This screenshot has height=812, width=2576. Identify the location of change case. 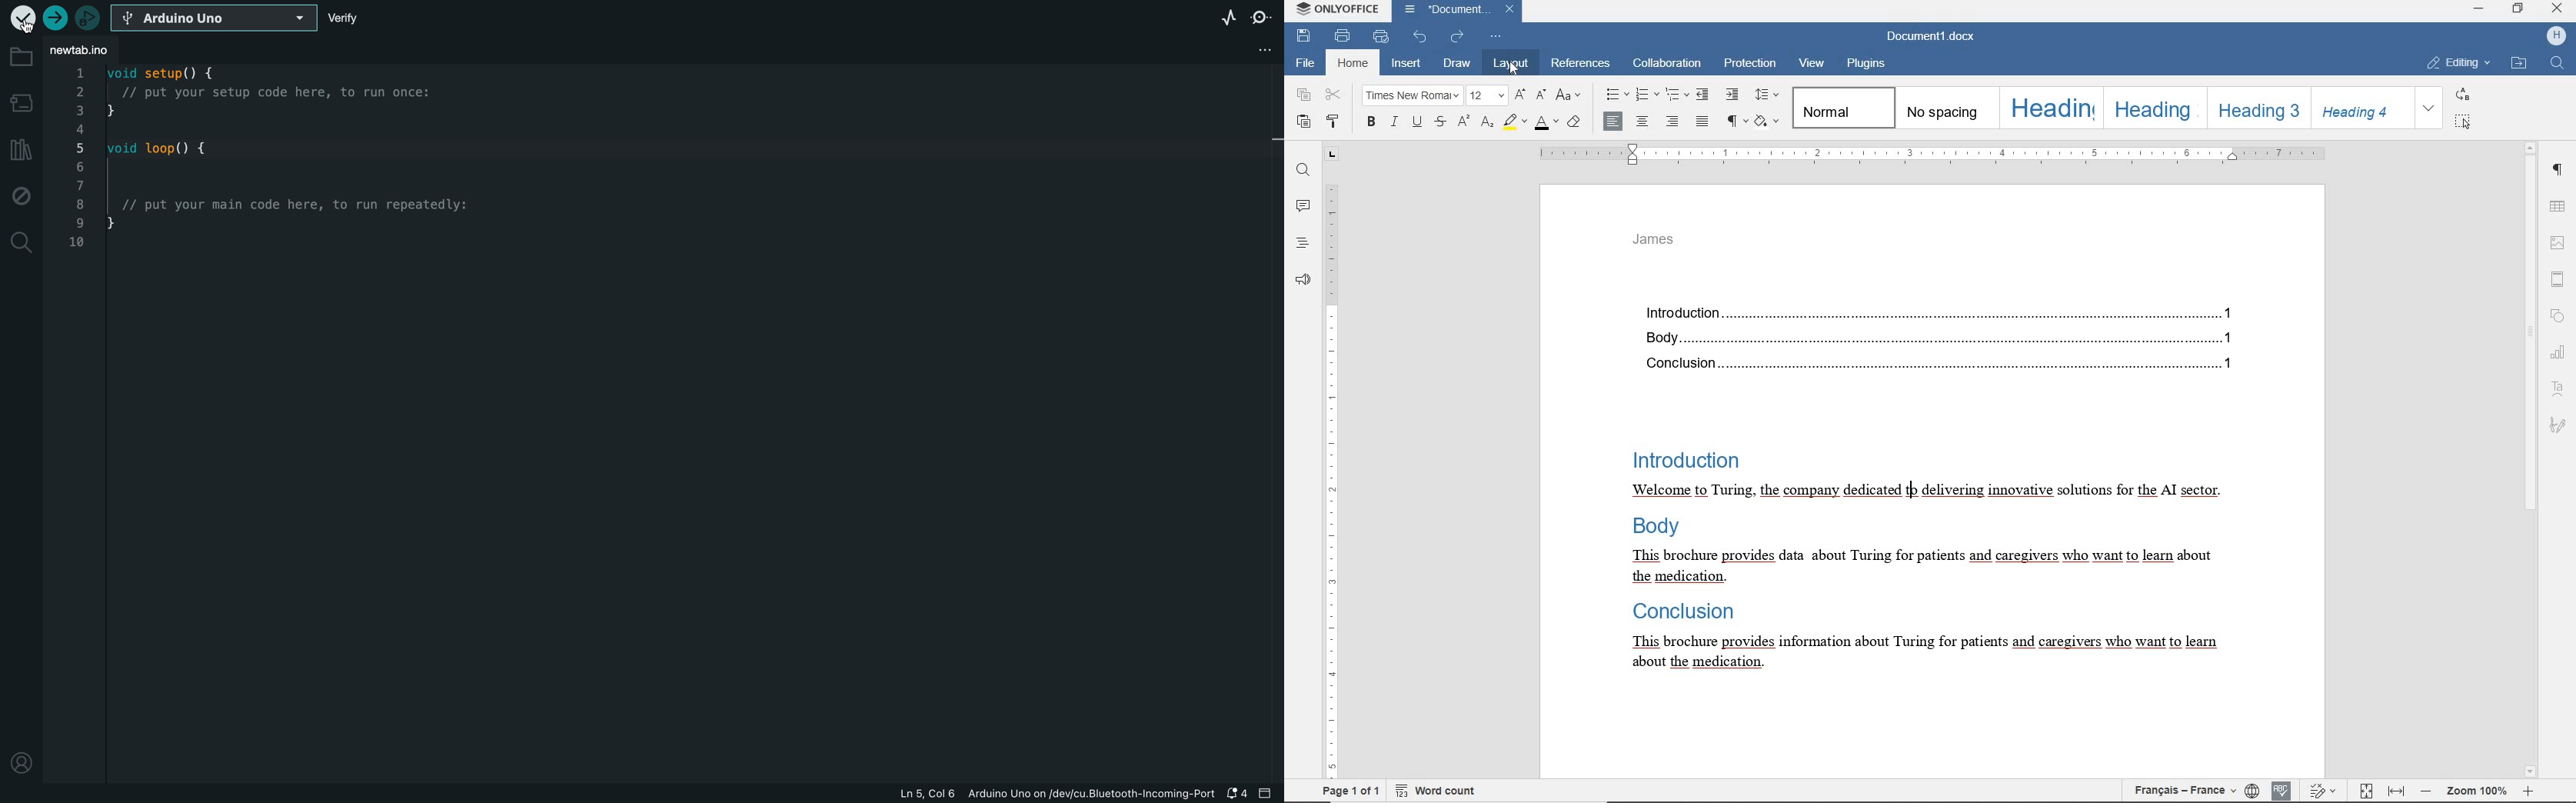
(1570, 95).